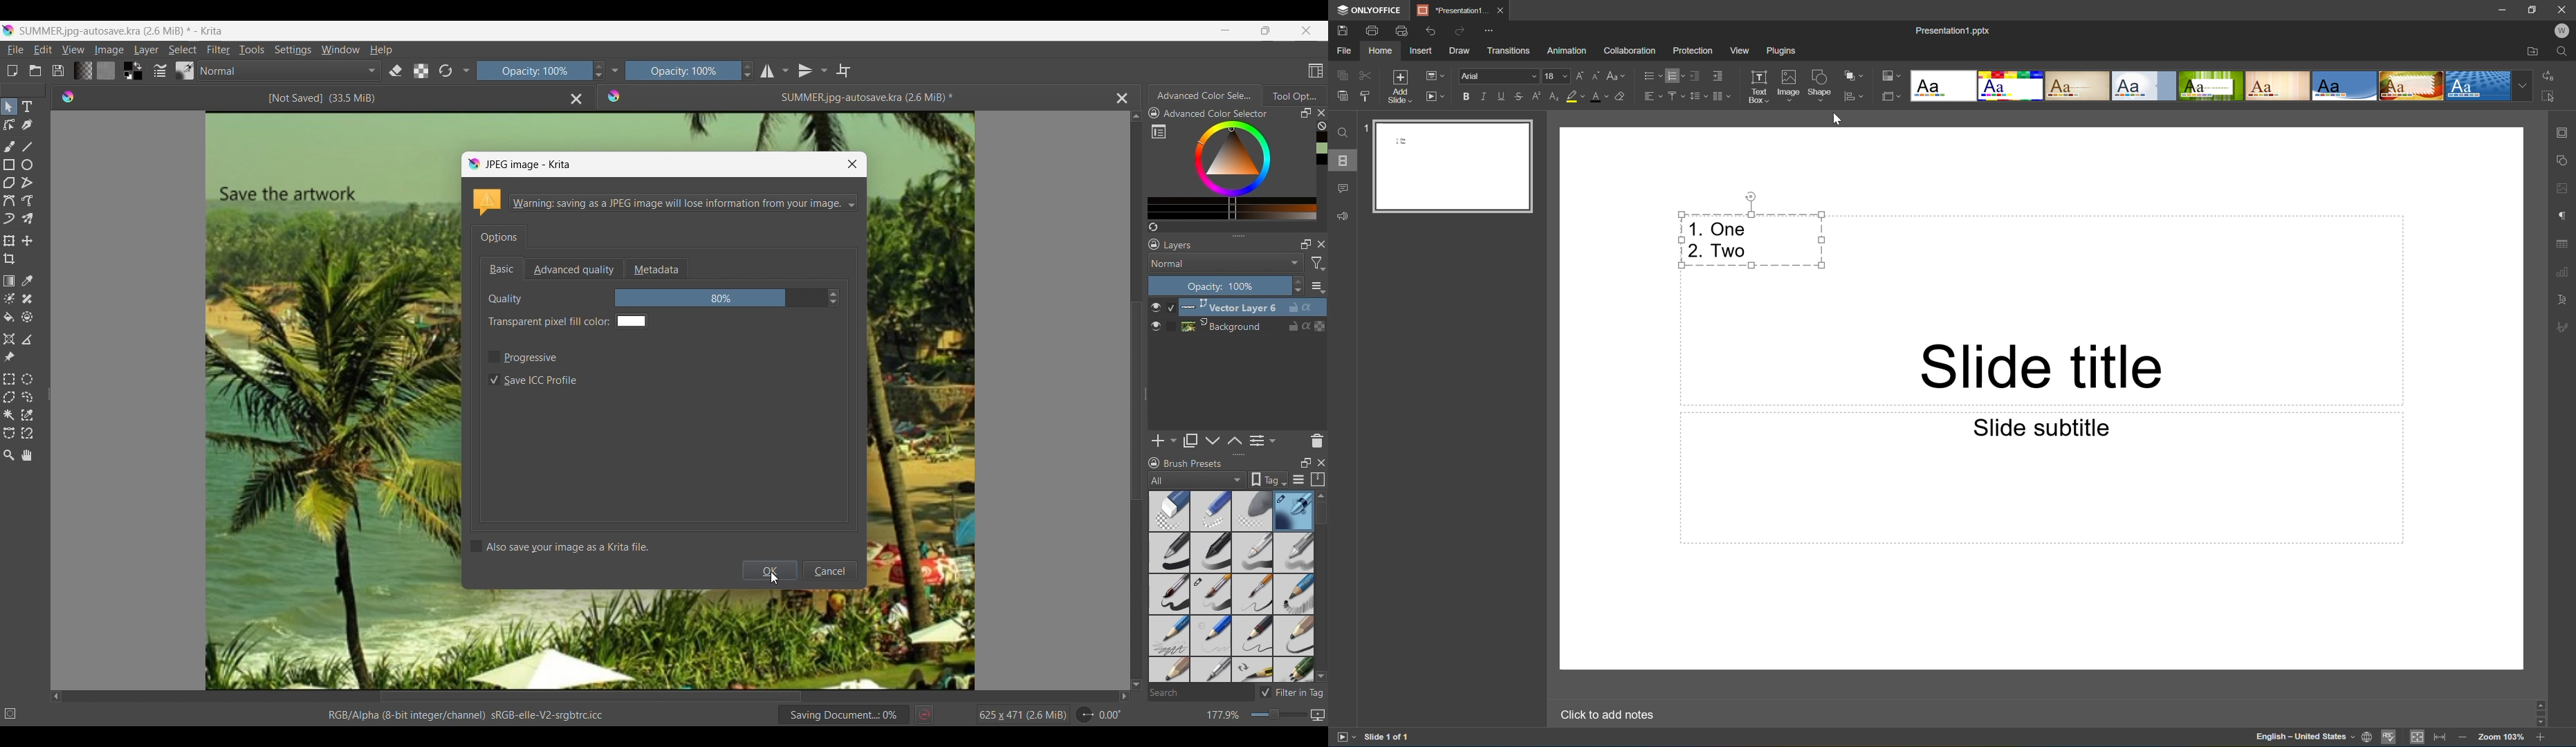 The image size is (2576, 756). I want to click on Select shape tools, so click(10, 107).